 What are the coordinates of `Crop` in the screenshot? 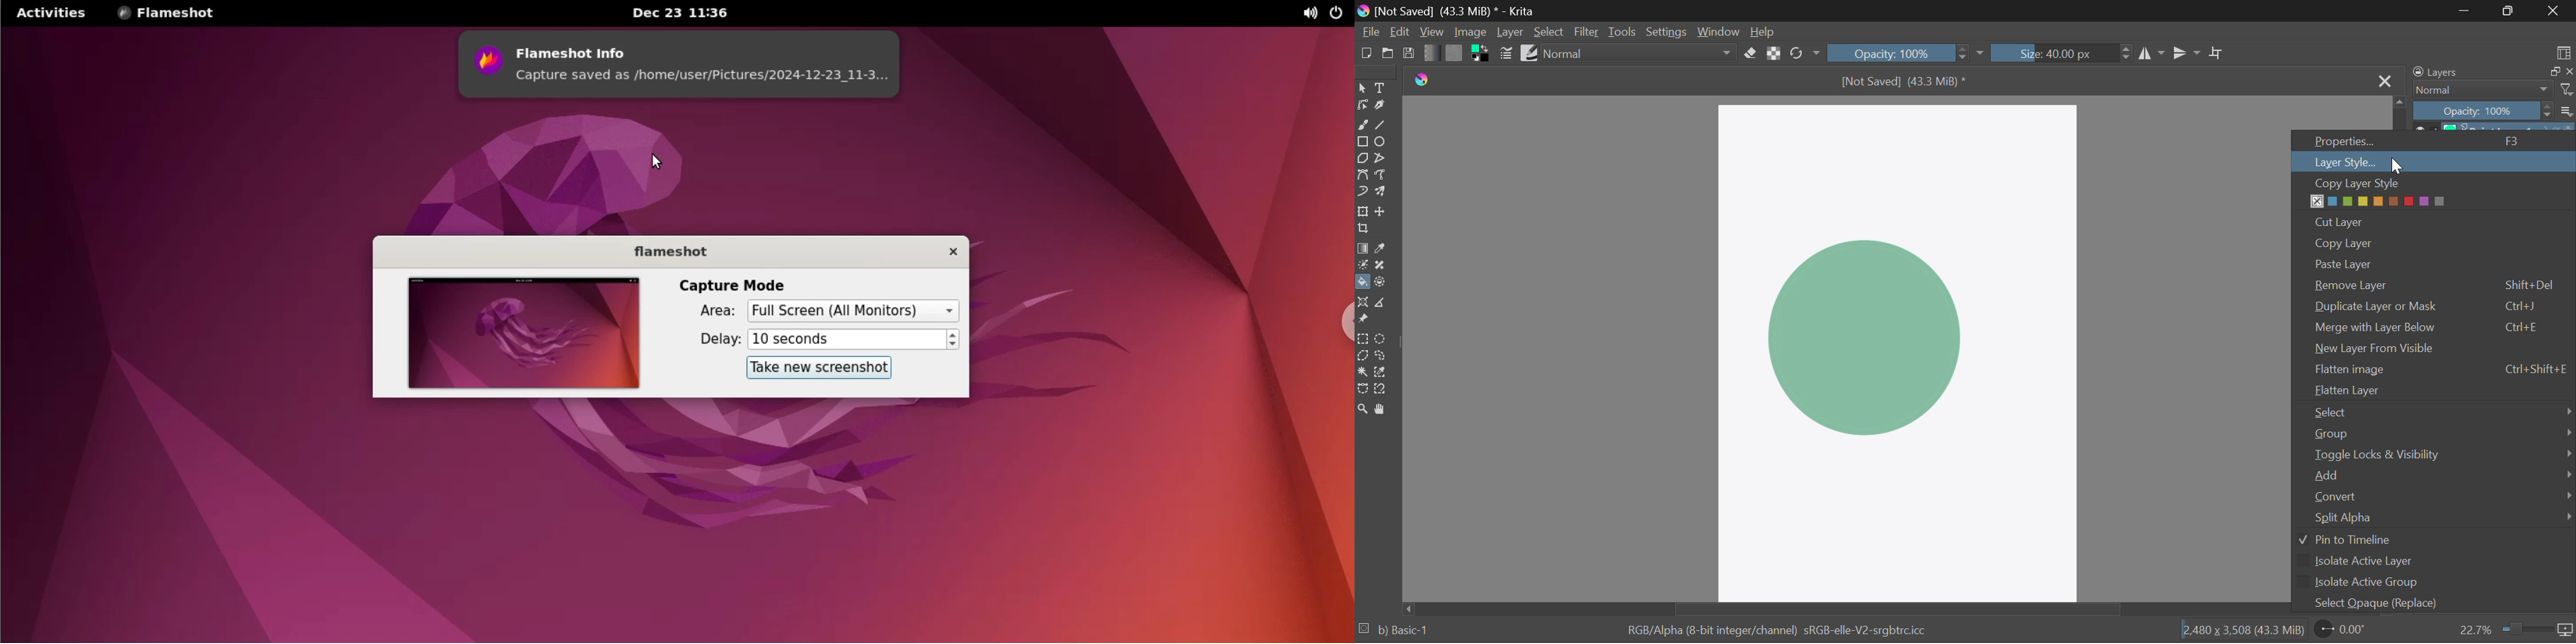 It's located at (2217, 53).